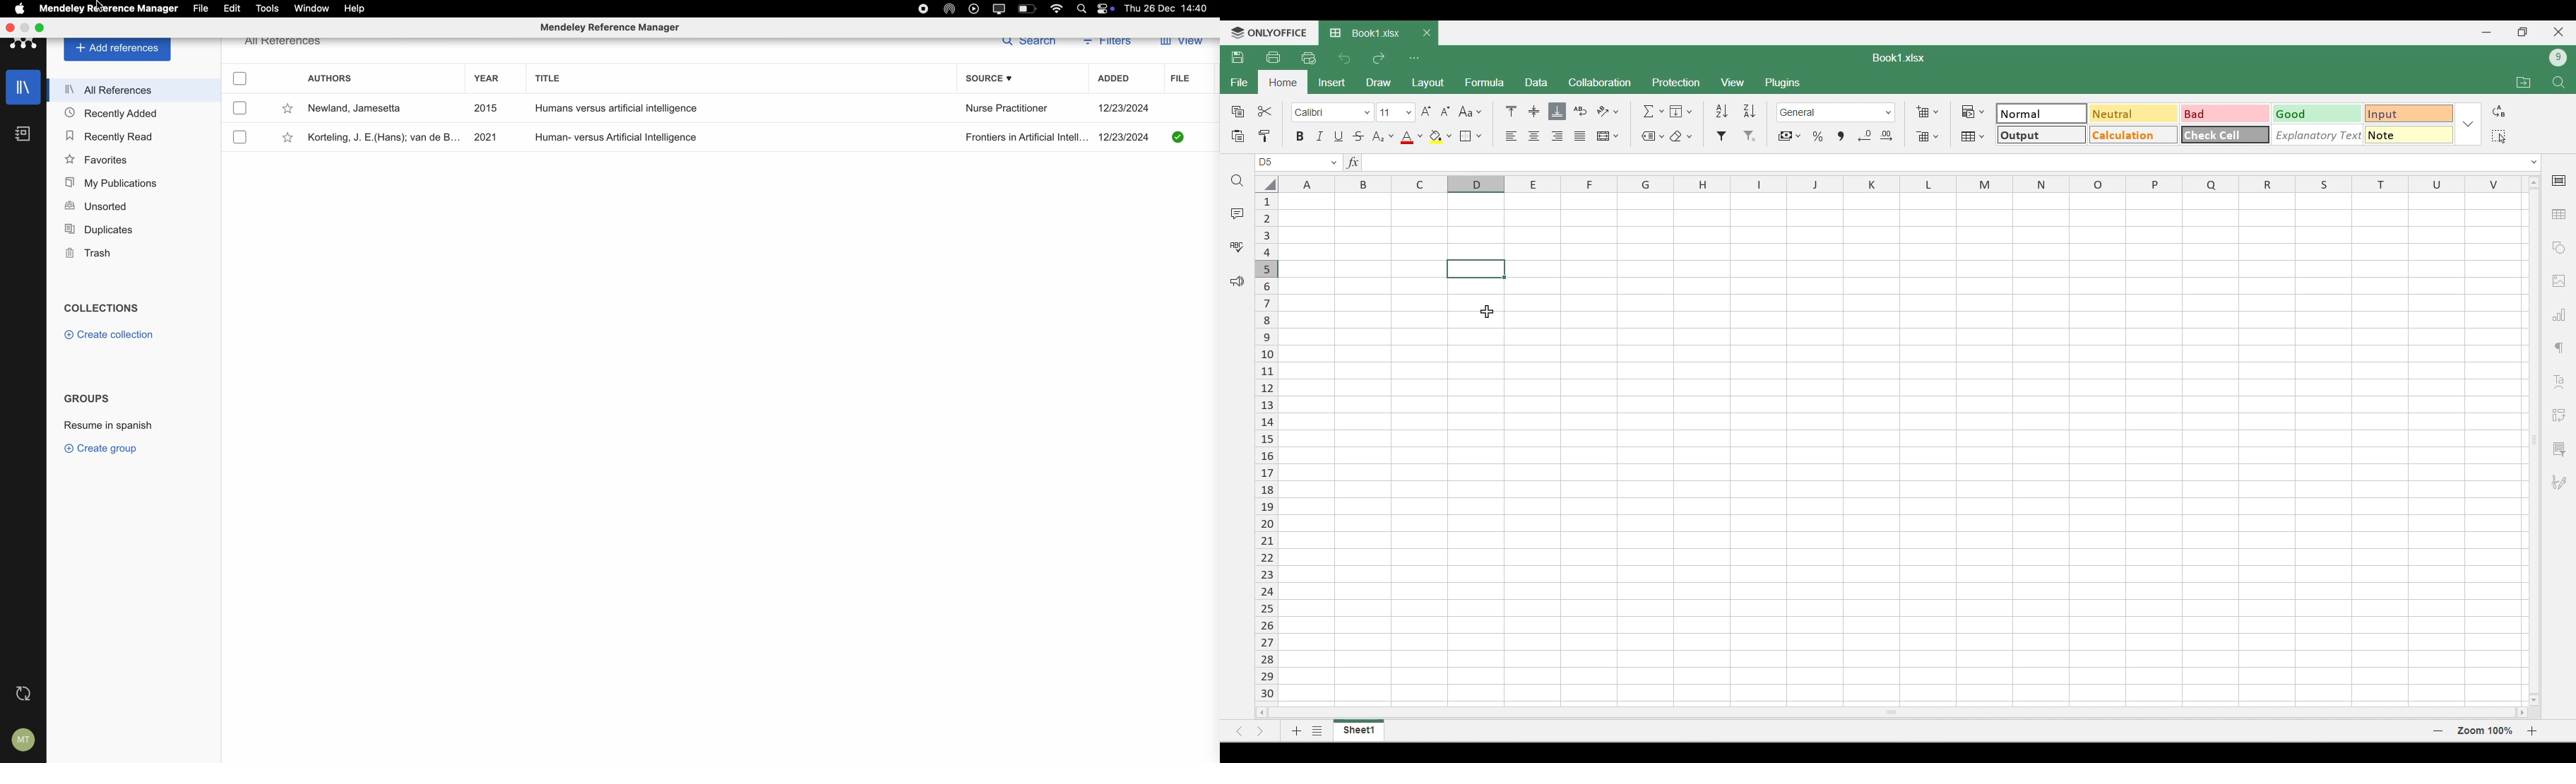  I want to click on Clear options, so click(1680, 136).